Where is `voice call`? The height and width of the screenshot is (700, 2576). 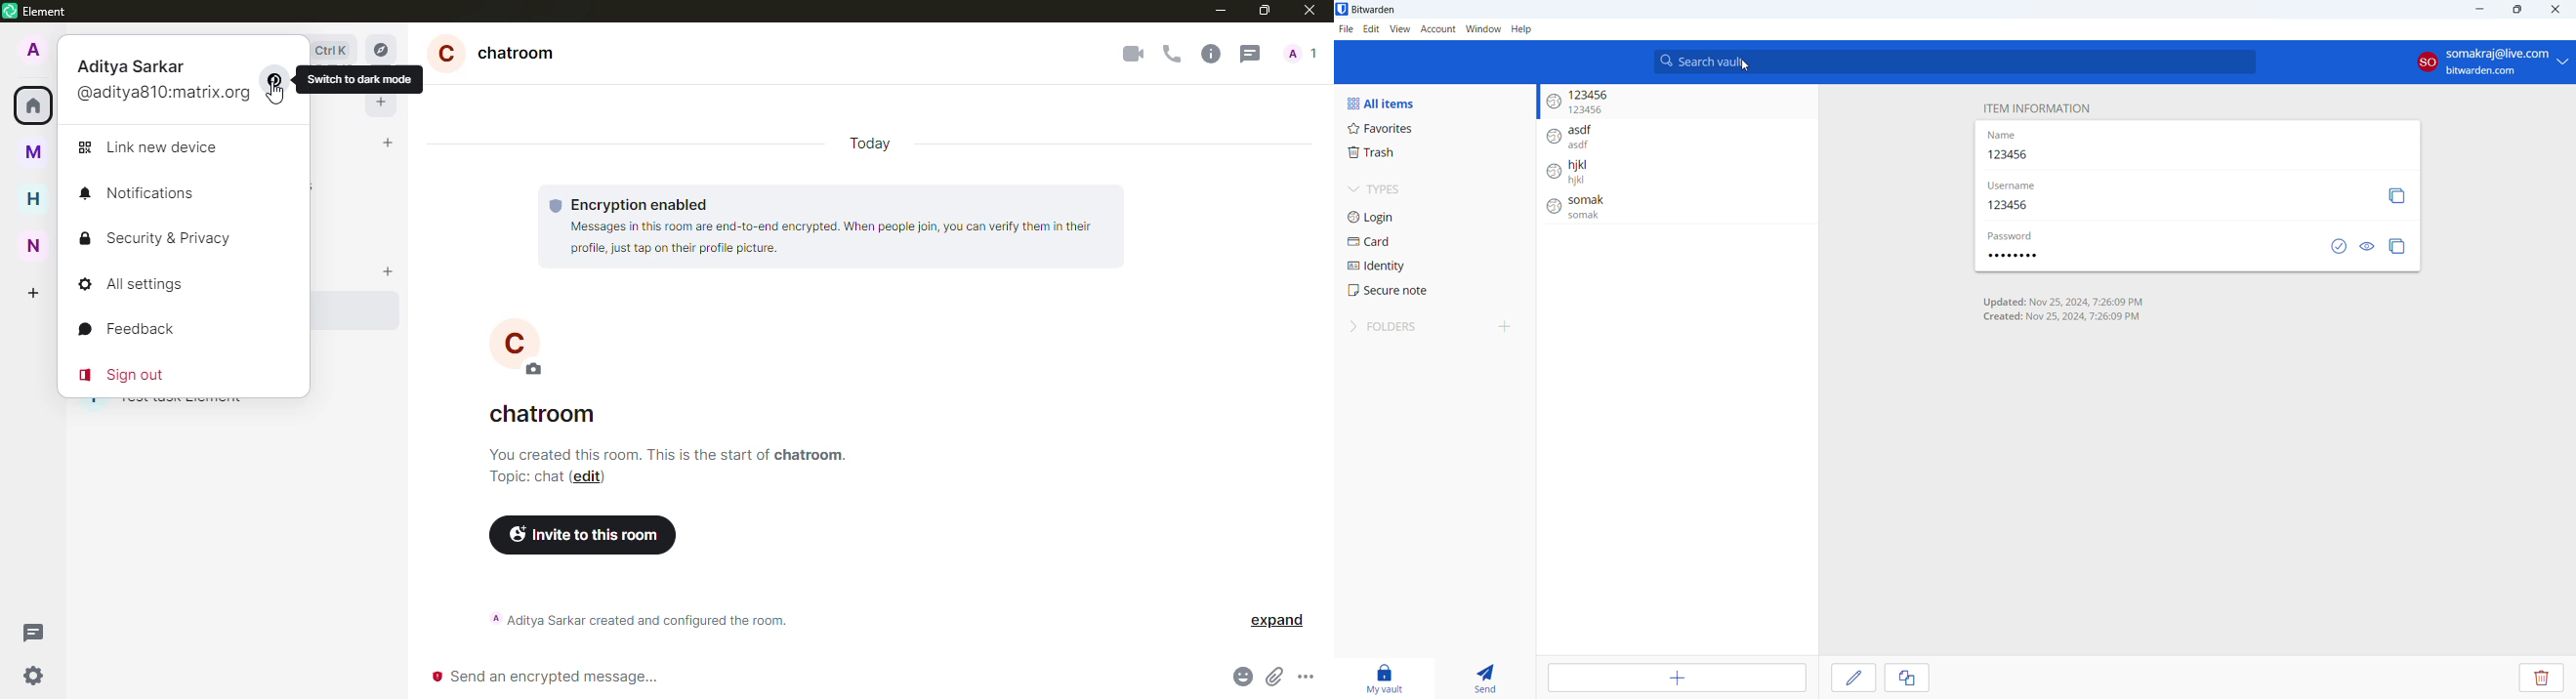
voice call is located at coordinates (1170, 53).